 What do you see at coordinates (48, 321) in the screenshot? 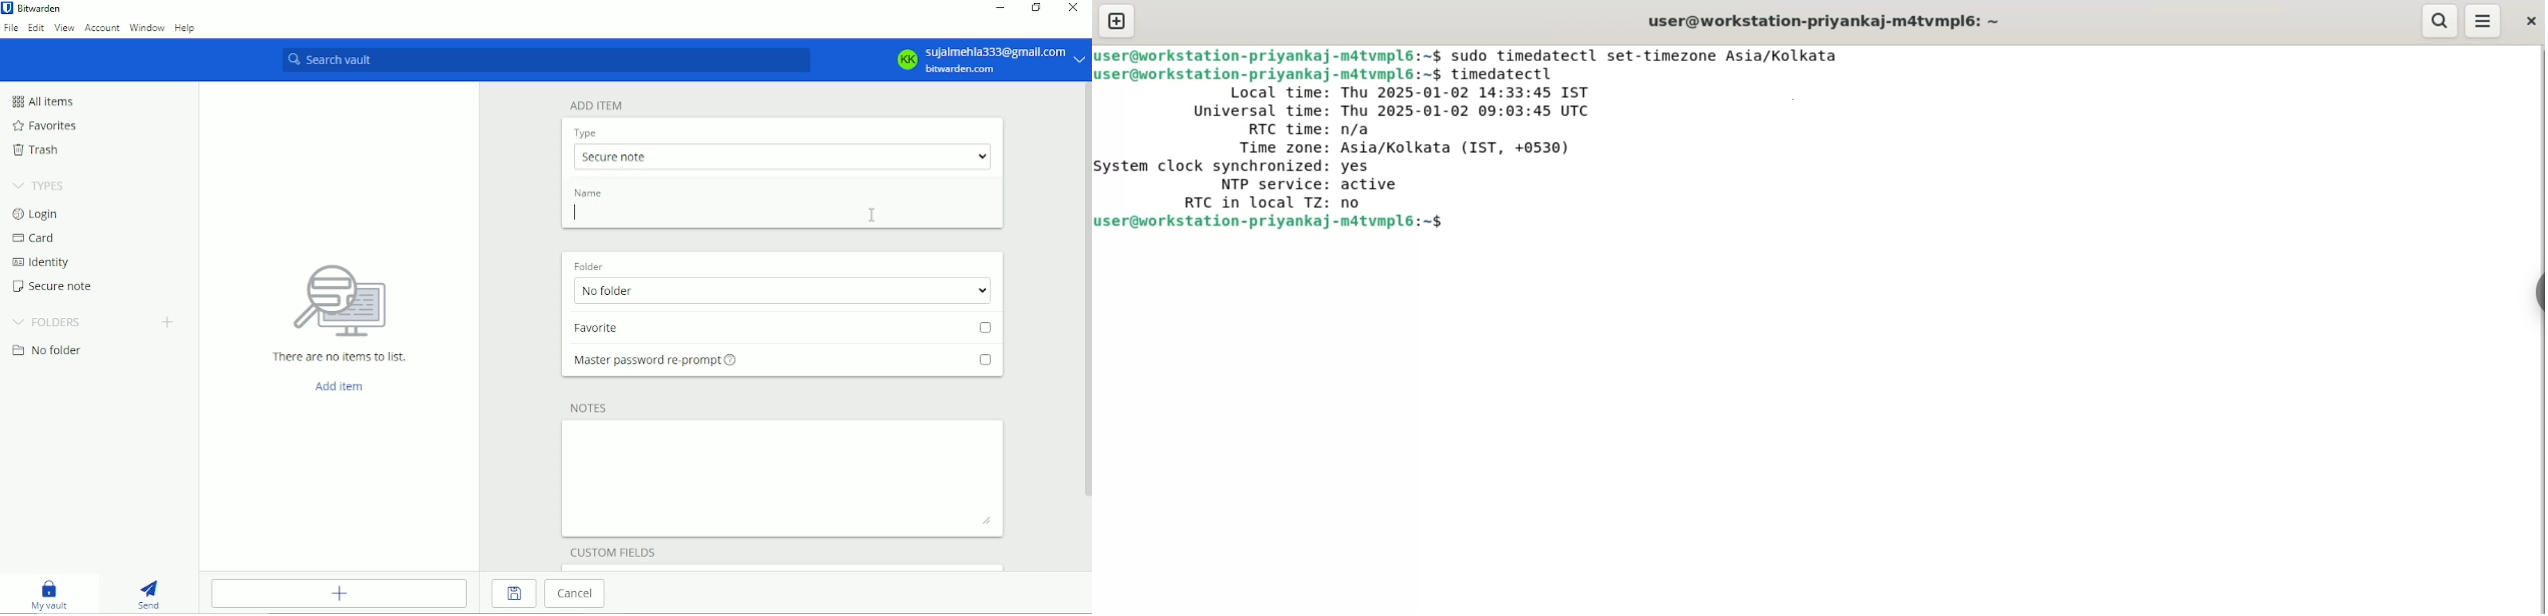
I see `Folders` at bounding box center [48, 321].